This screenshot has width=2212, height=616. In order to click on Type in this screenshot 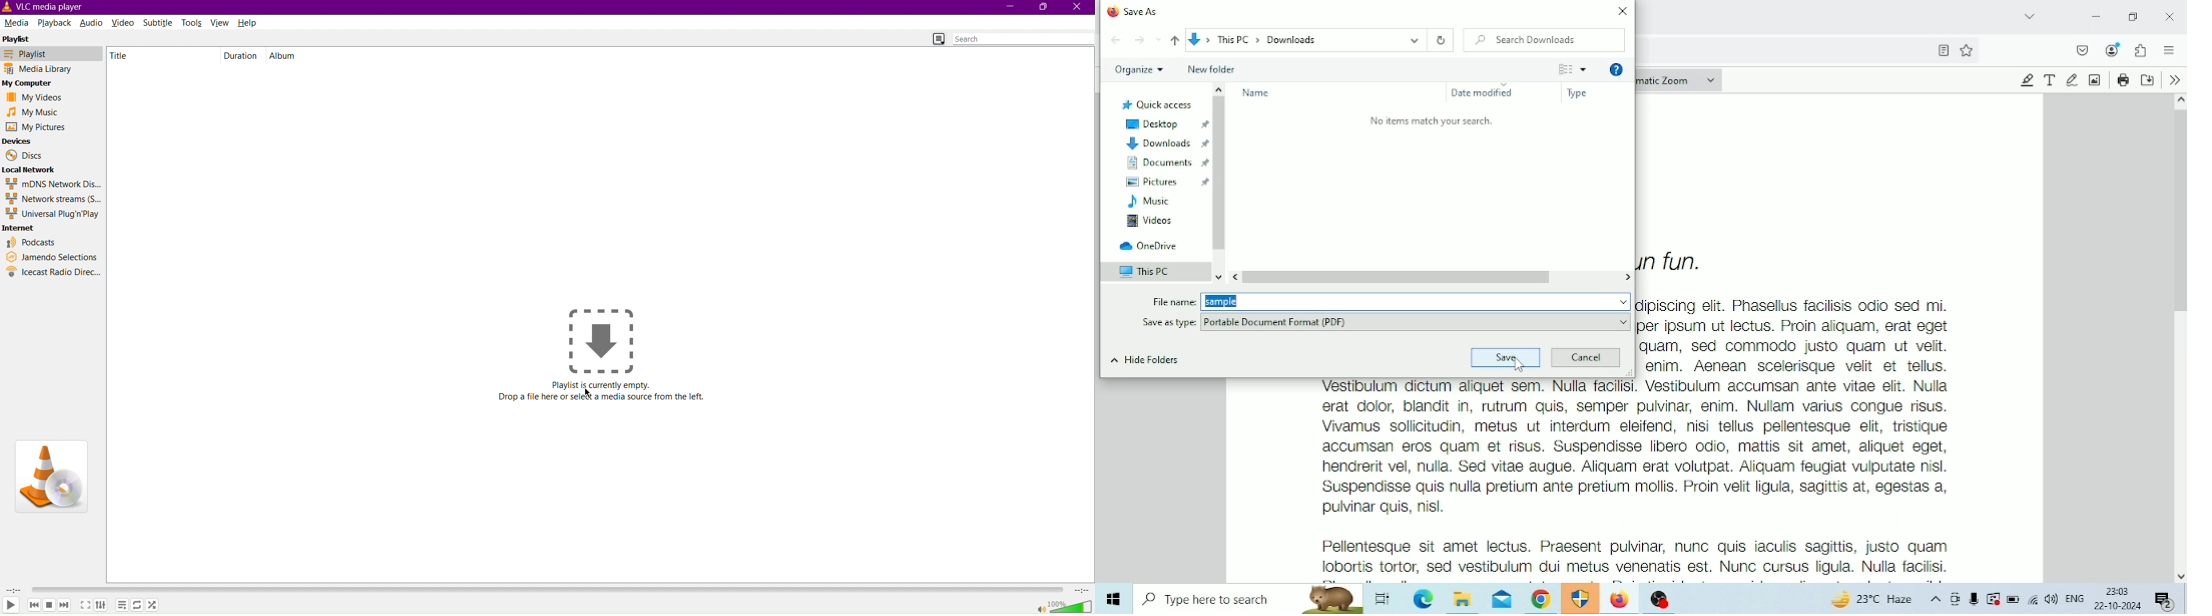, I will do `click(1592, 93)`.